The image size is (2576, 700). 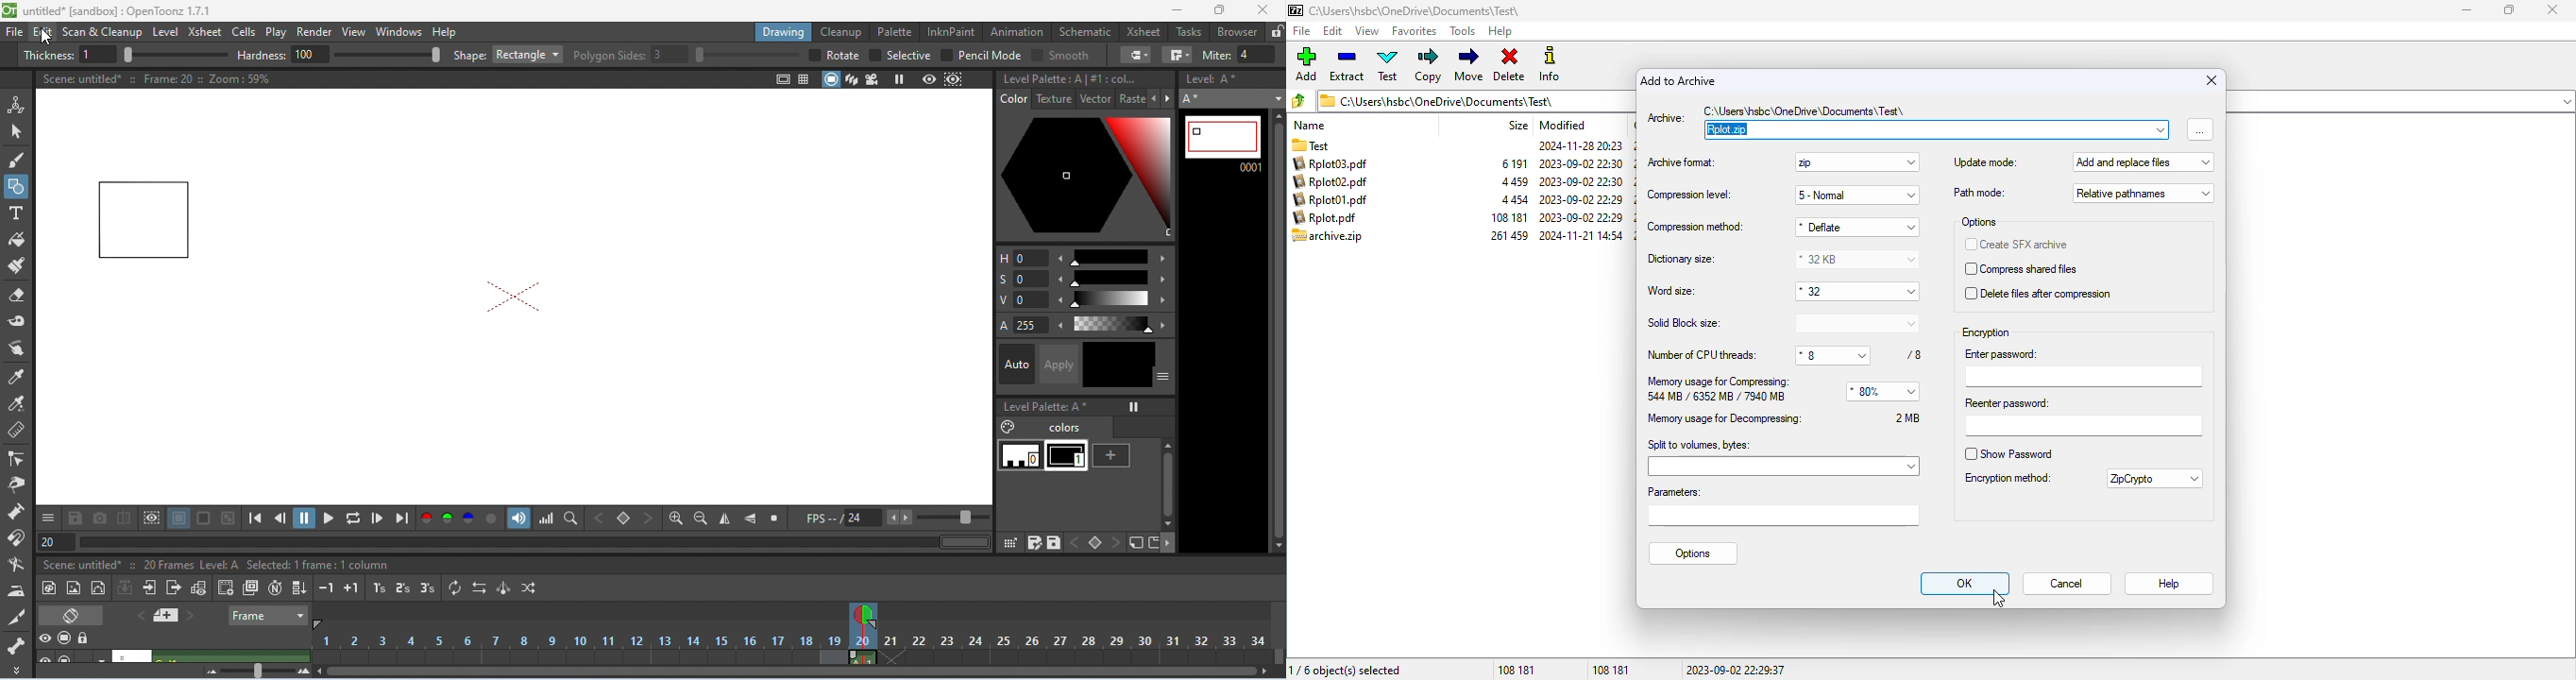 What do you see at coordinates (2554, 10) in the screenshot?
I see `close` at bounding box center [2554, 10].